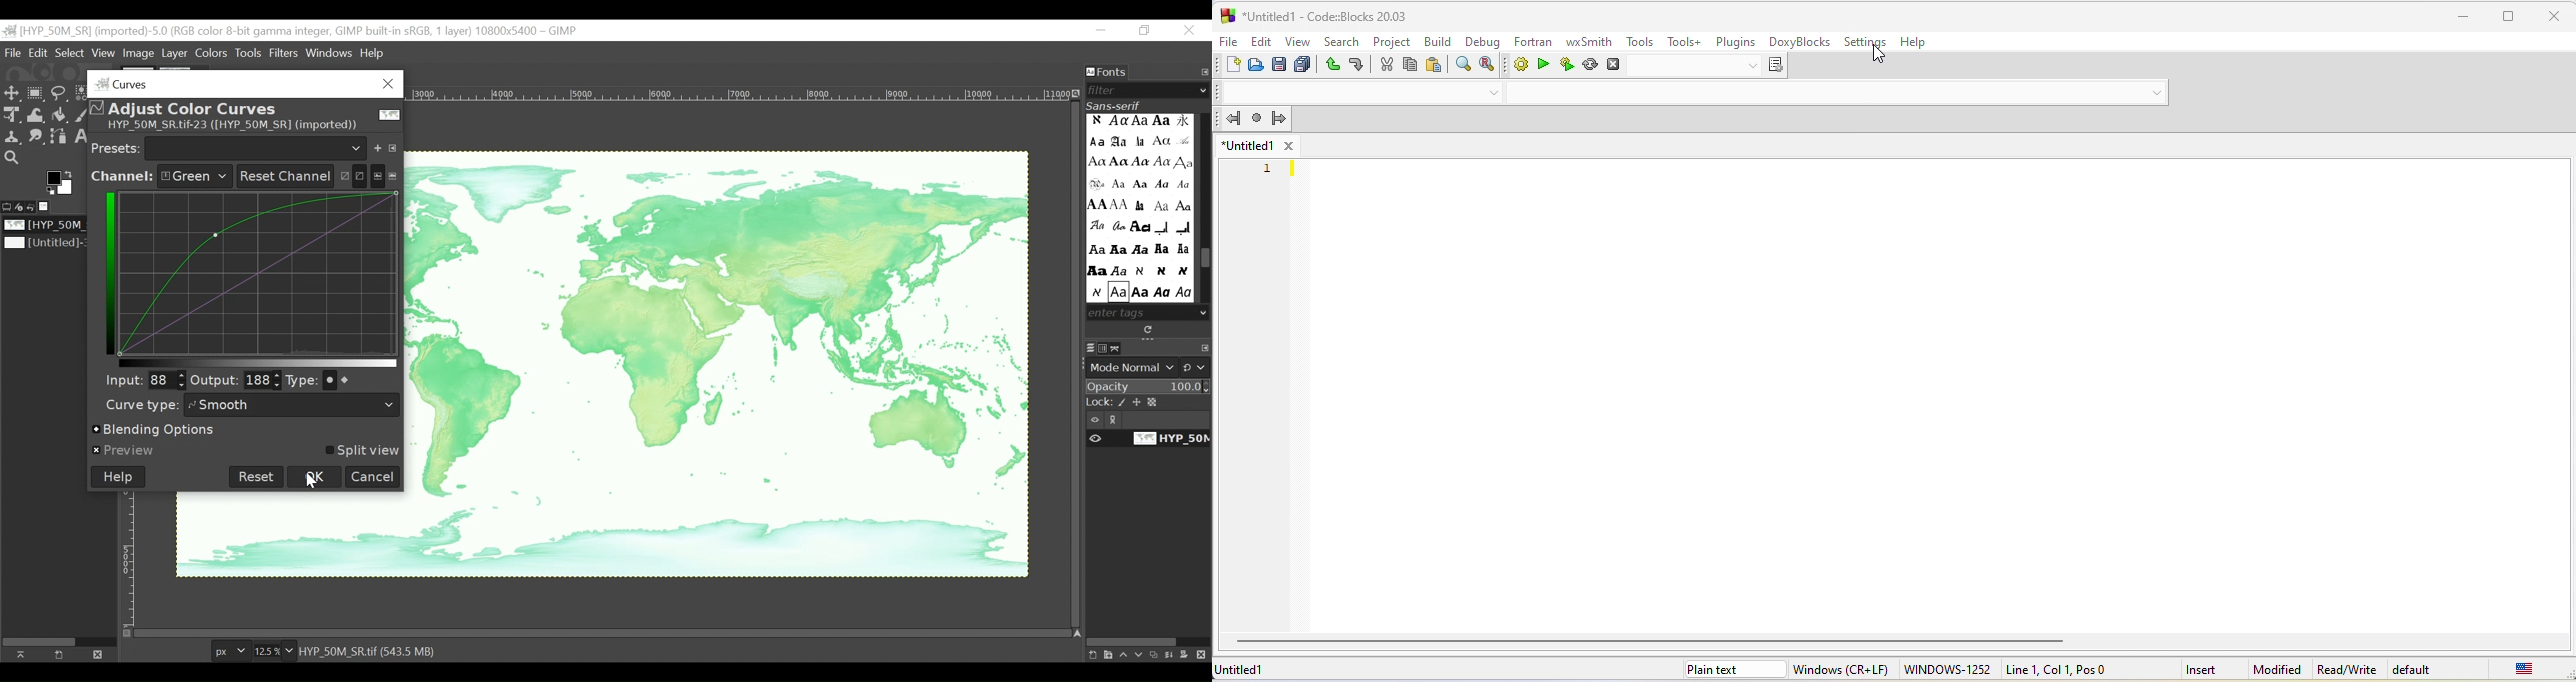 This screenshot has height=700, width=2576. I want to click on untitled1, so click(1244, 669).